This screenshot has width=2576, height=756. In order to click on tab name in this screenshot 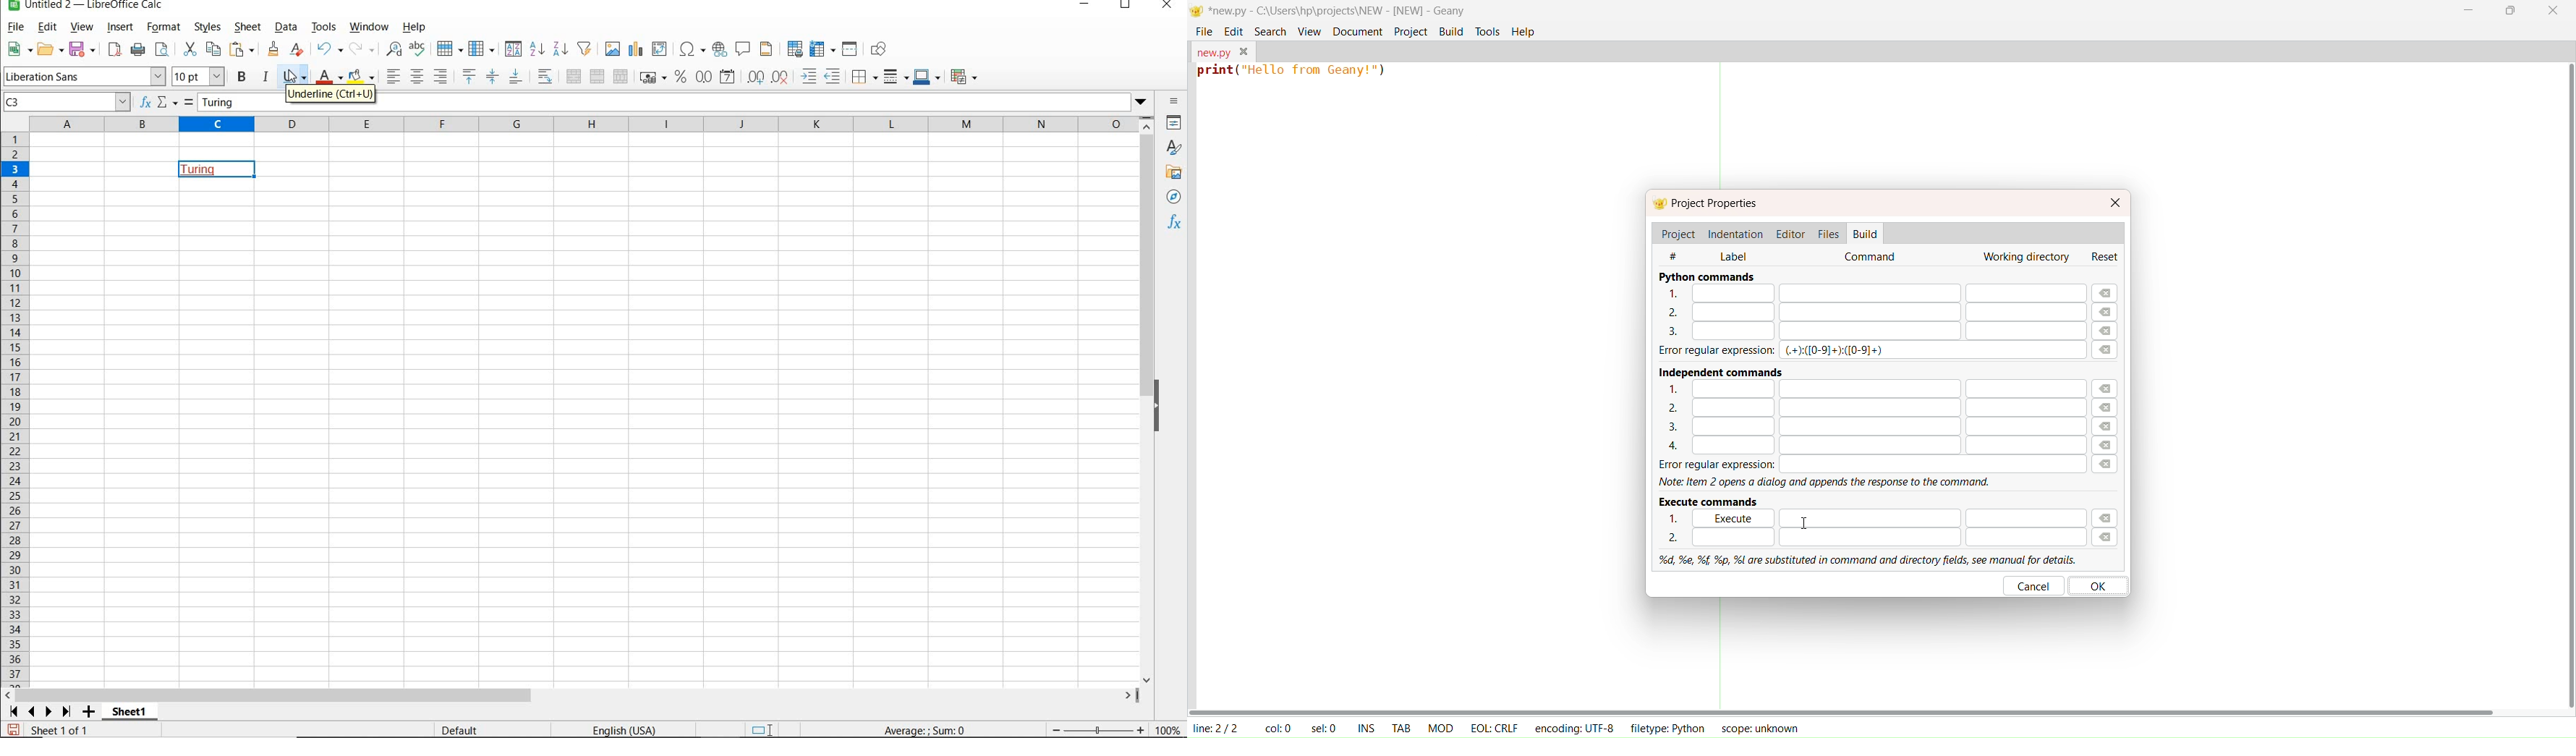, I will do `click(1212, 51)`.